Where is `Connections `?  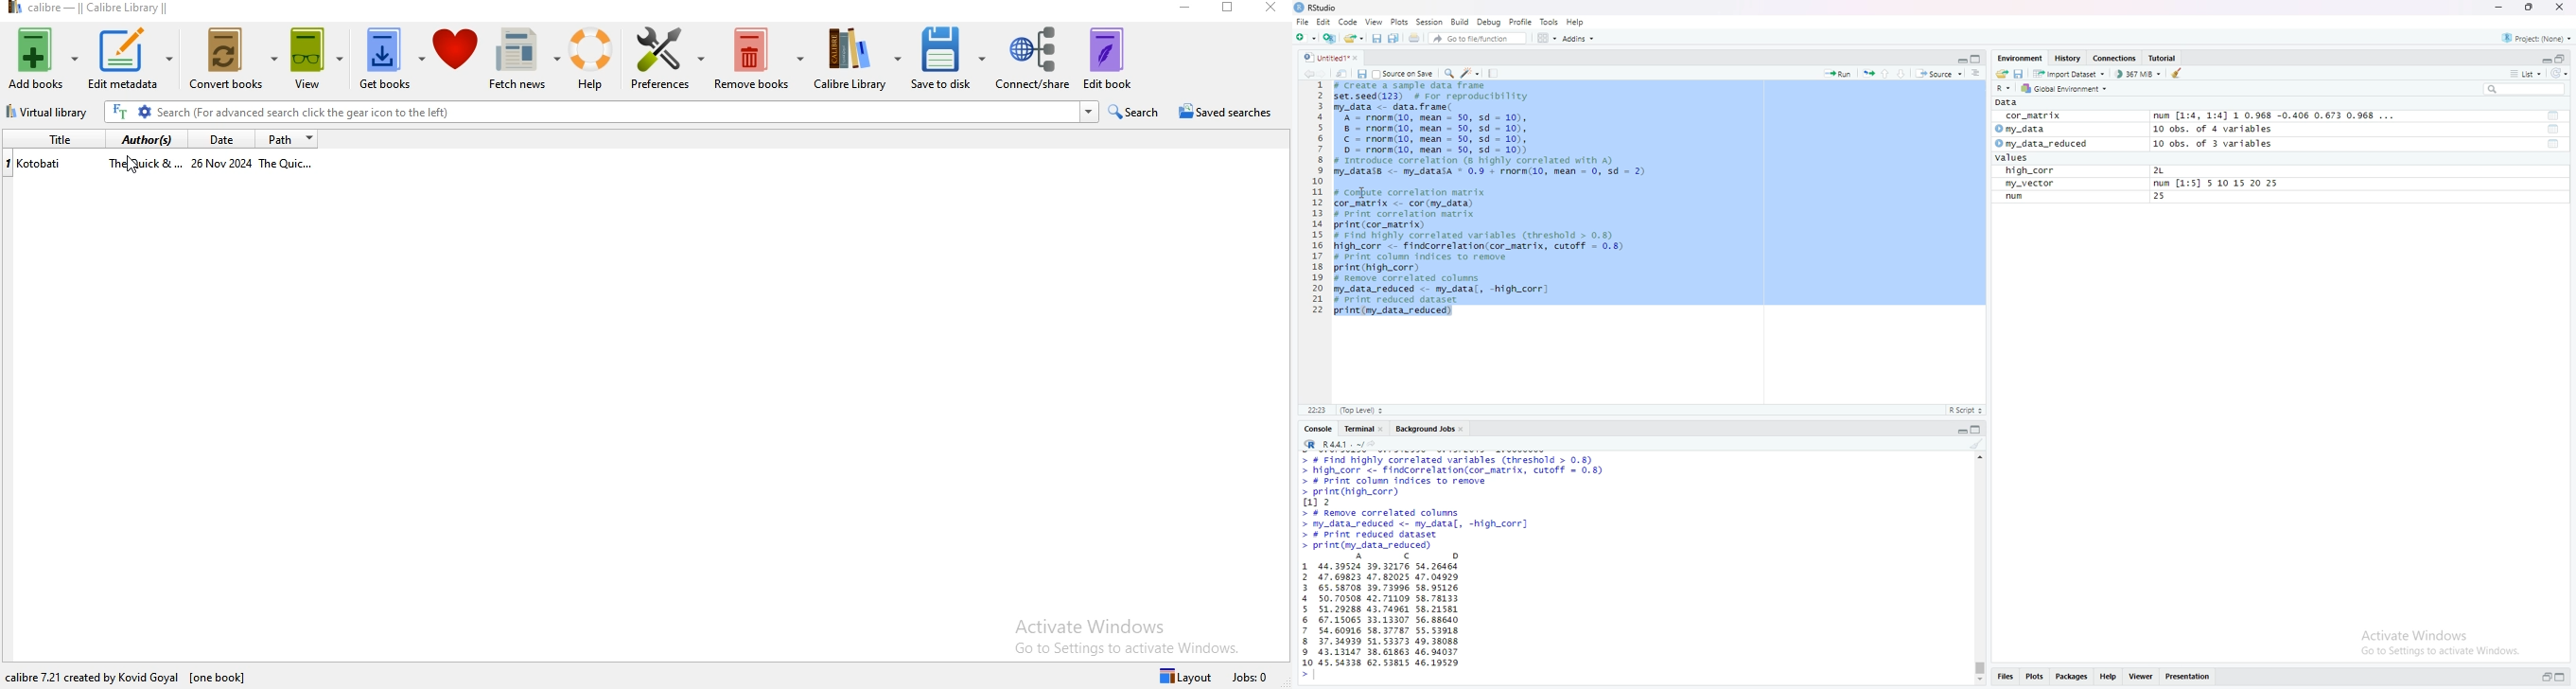 Connections  is located at coordinates (2116, 58).